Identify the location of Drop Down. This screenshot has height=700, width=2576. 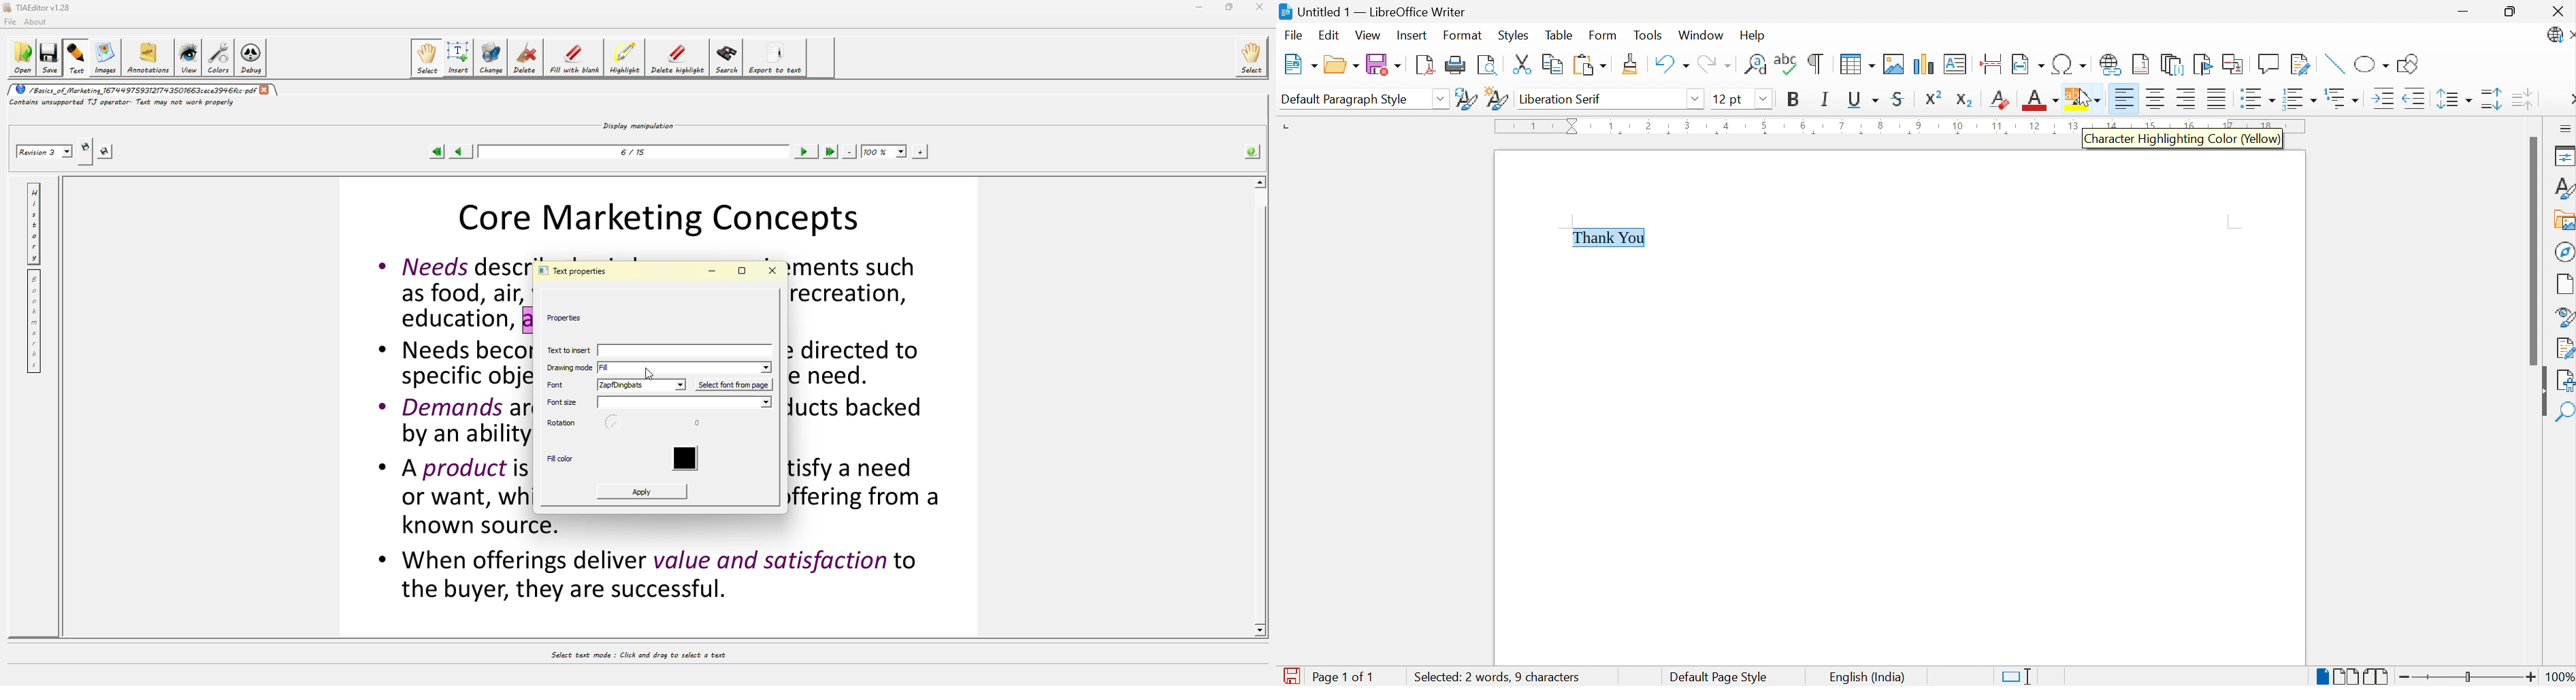
(1697, 99).